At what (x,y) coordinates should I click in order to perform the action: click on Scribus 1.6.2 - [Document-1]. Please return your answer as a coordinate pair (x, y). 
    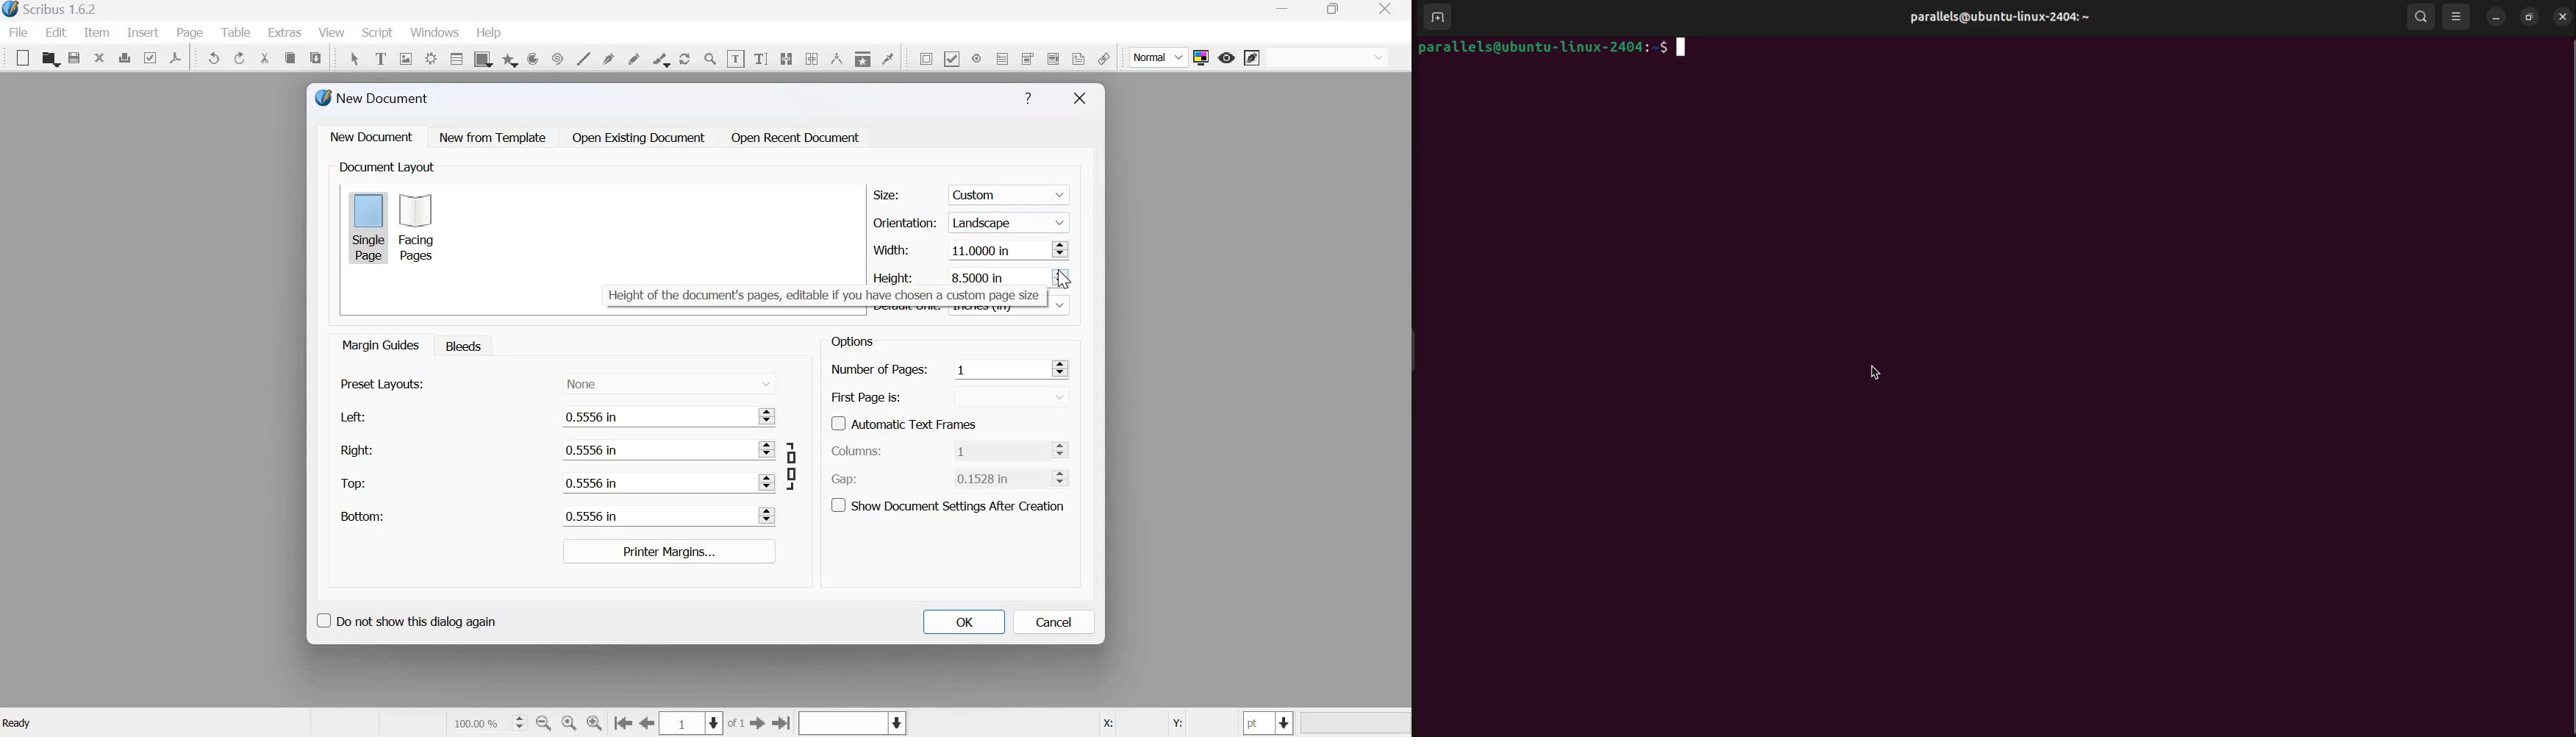
    Looking at the image, I should click on (53, 10).